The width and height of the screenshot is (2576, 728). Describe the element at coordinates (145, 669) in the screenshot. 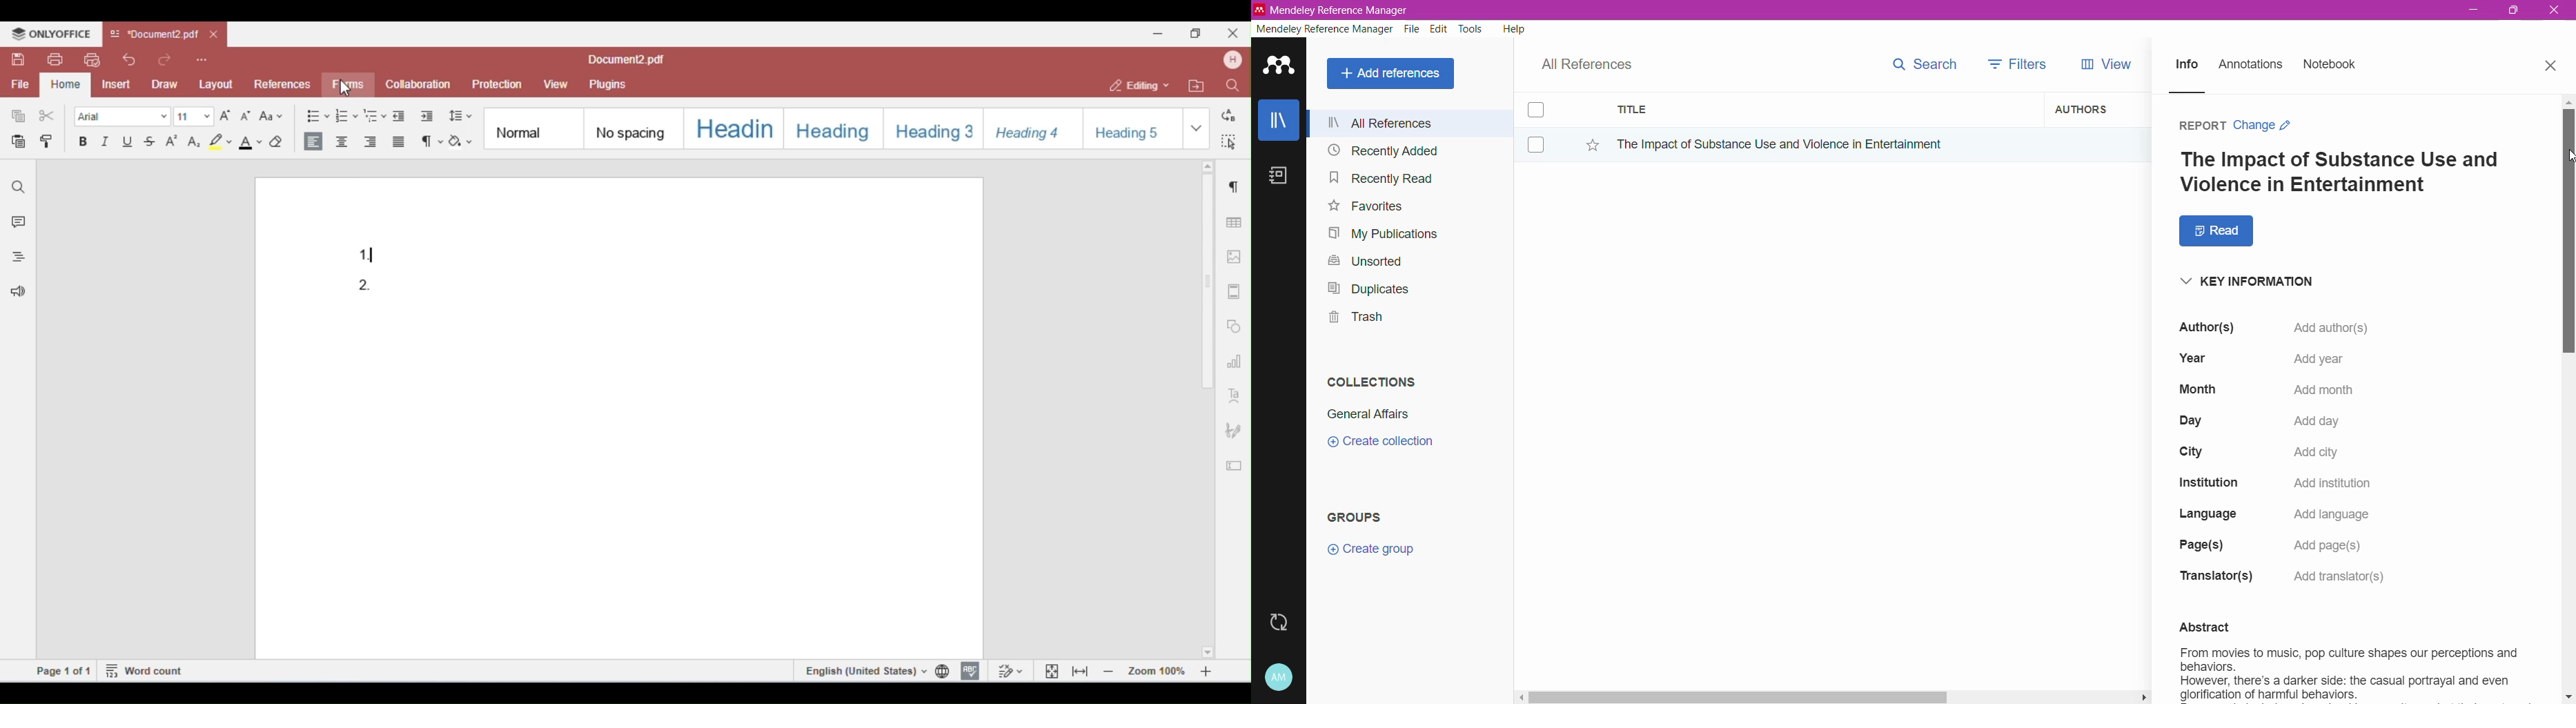

I see `word count` at that location.